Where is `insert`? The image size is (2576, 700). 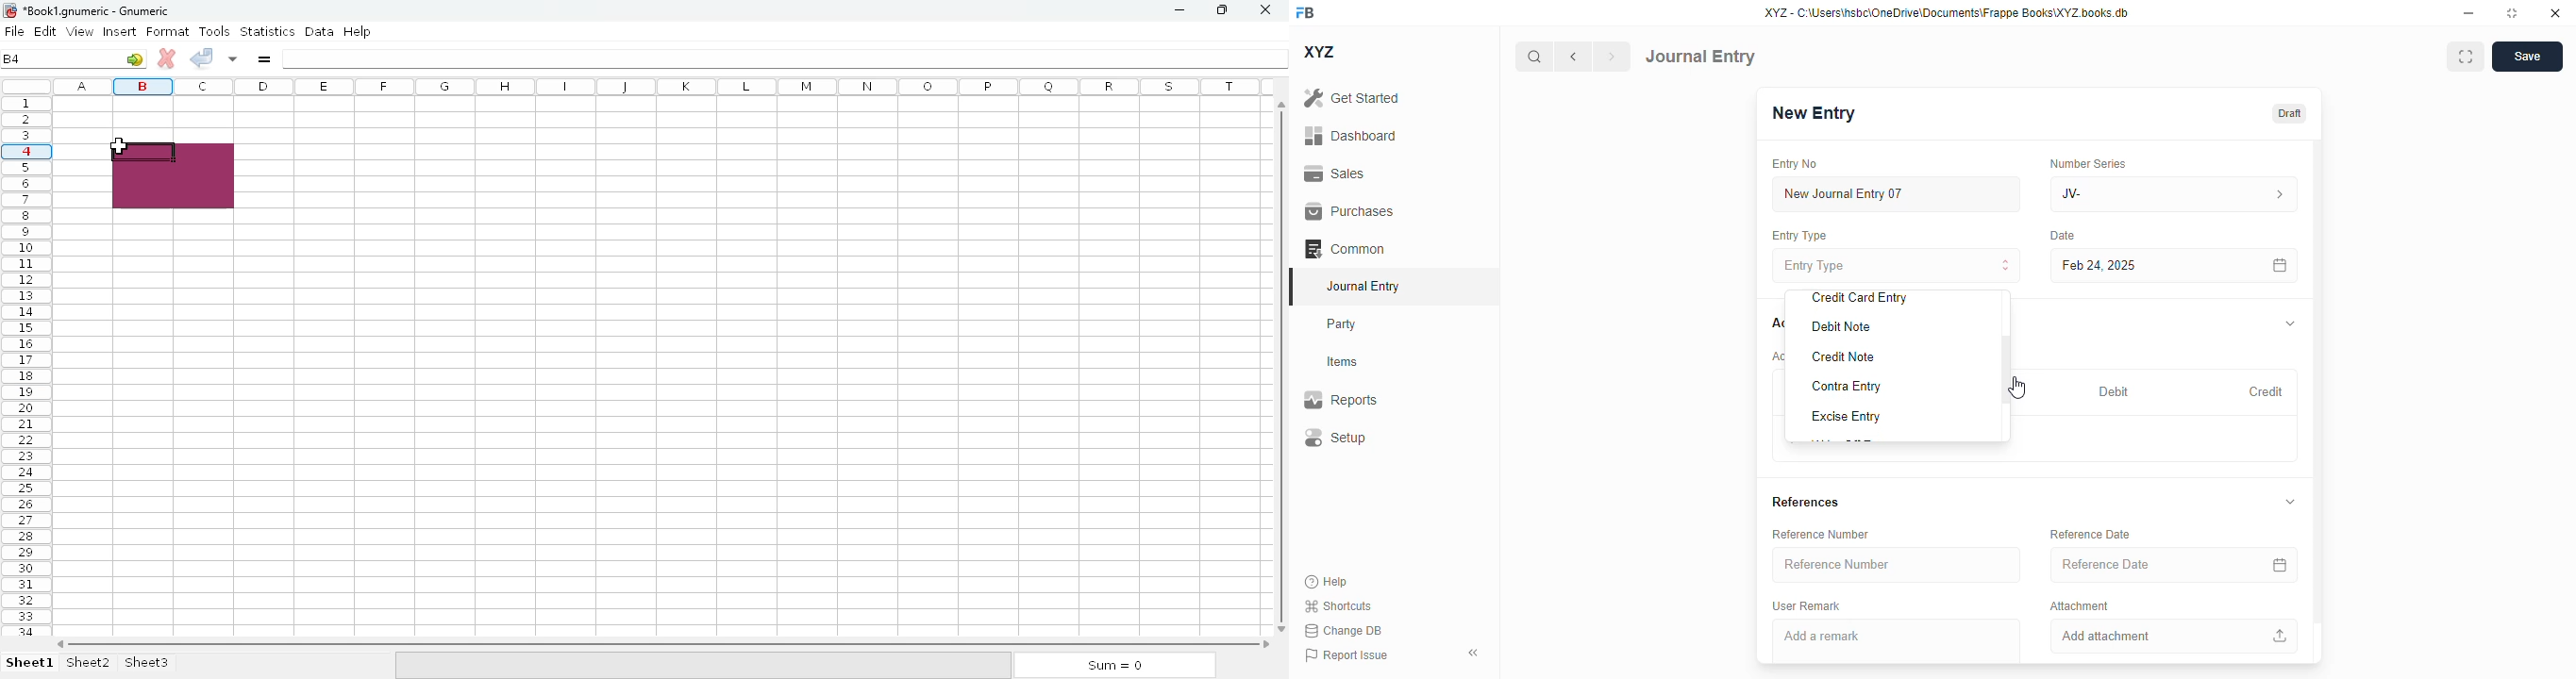 insert is located at coordinates (119, 31).